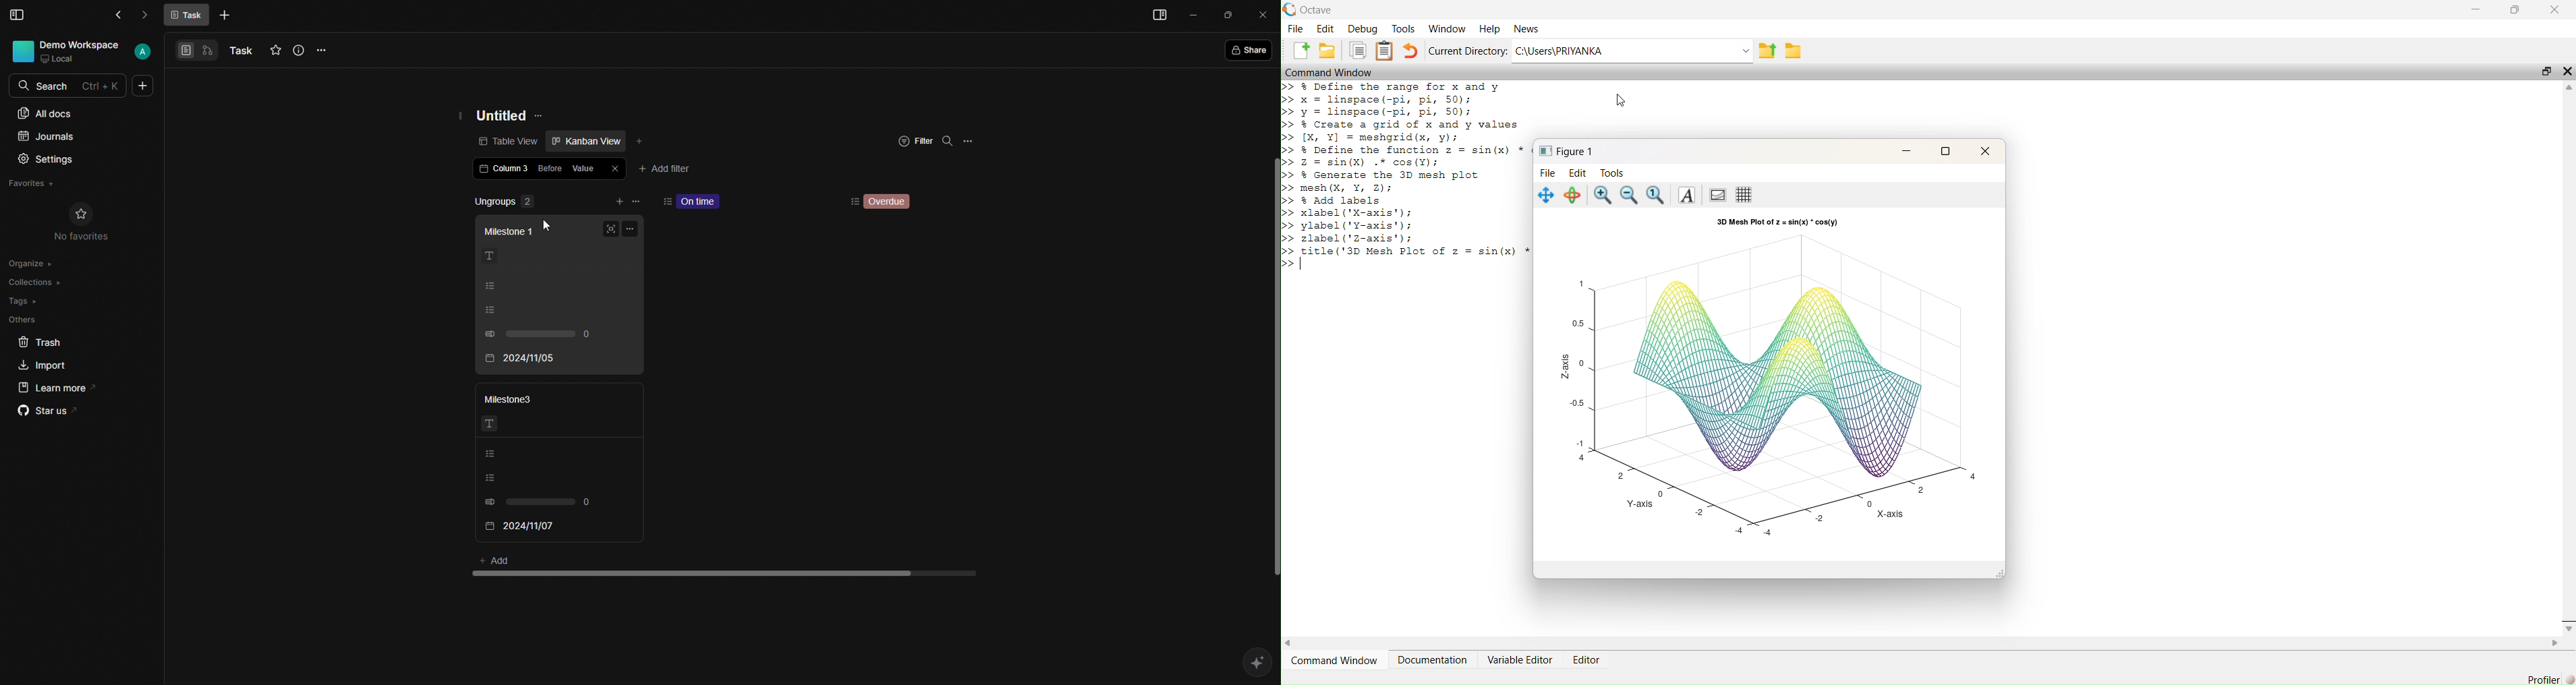  I want to click on Figure 1, so click(1567, 150).